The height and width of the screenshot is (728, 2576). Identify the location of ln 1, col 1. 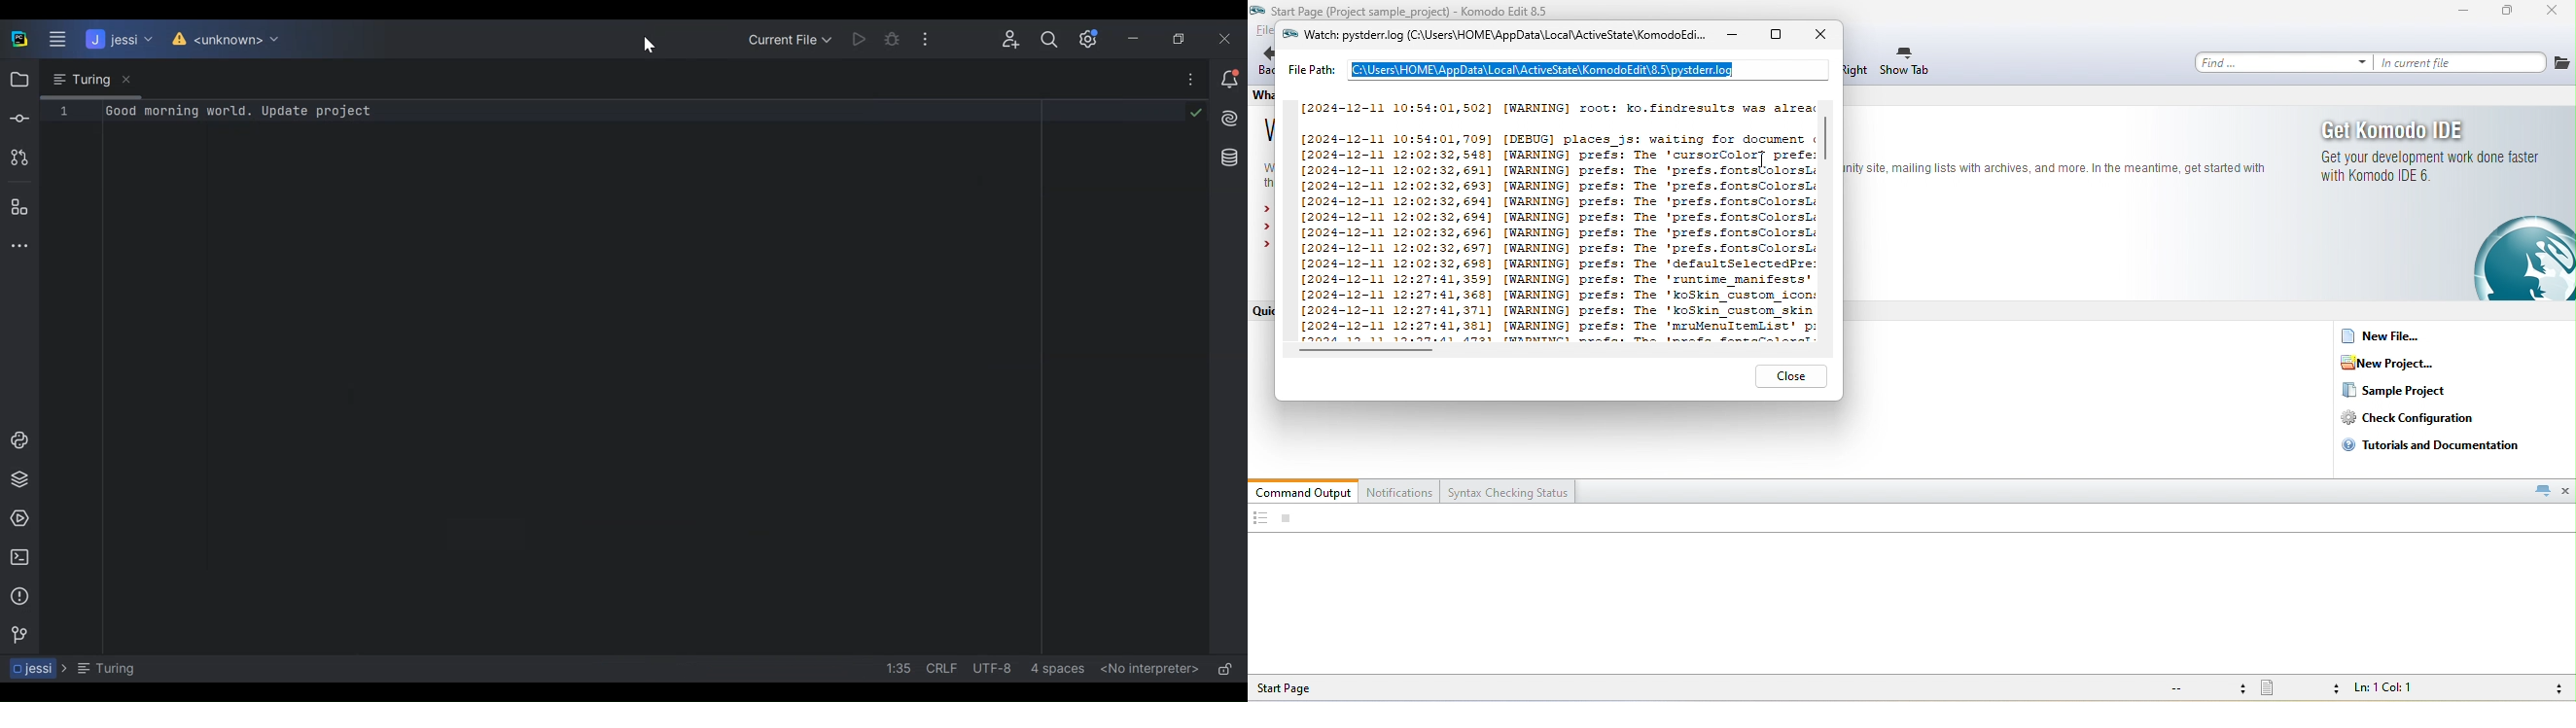
(2388, 689).